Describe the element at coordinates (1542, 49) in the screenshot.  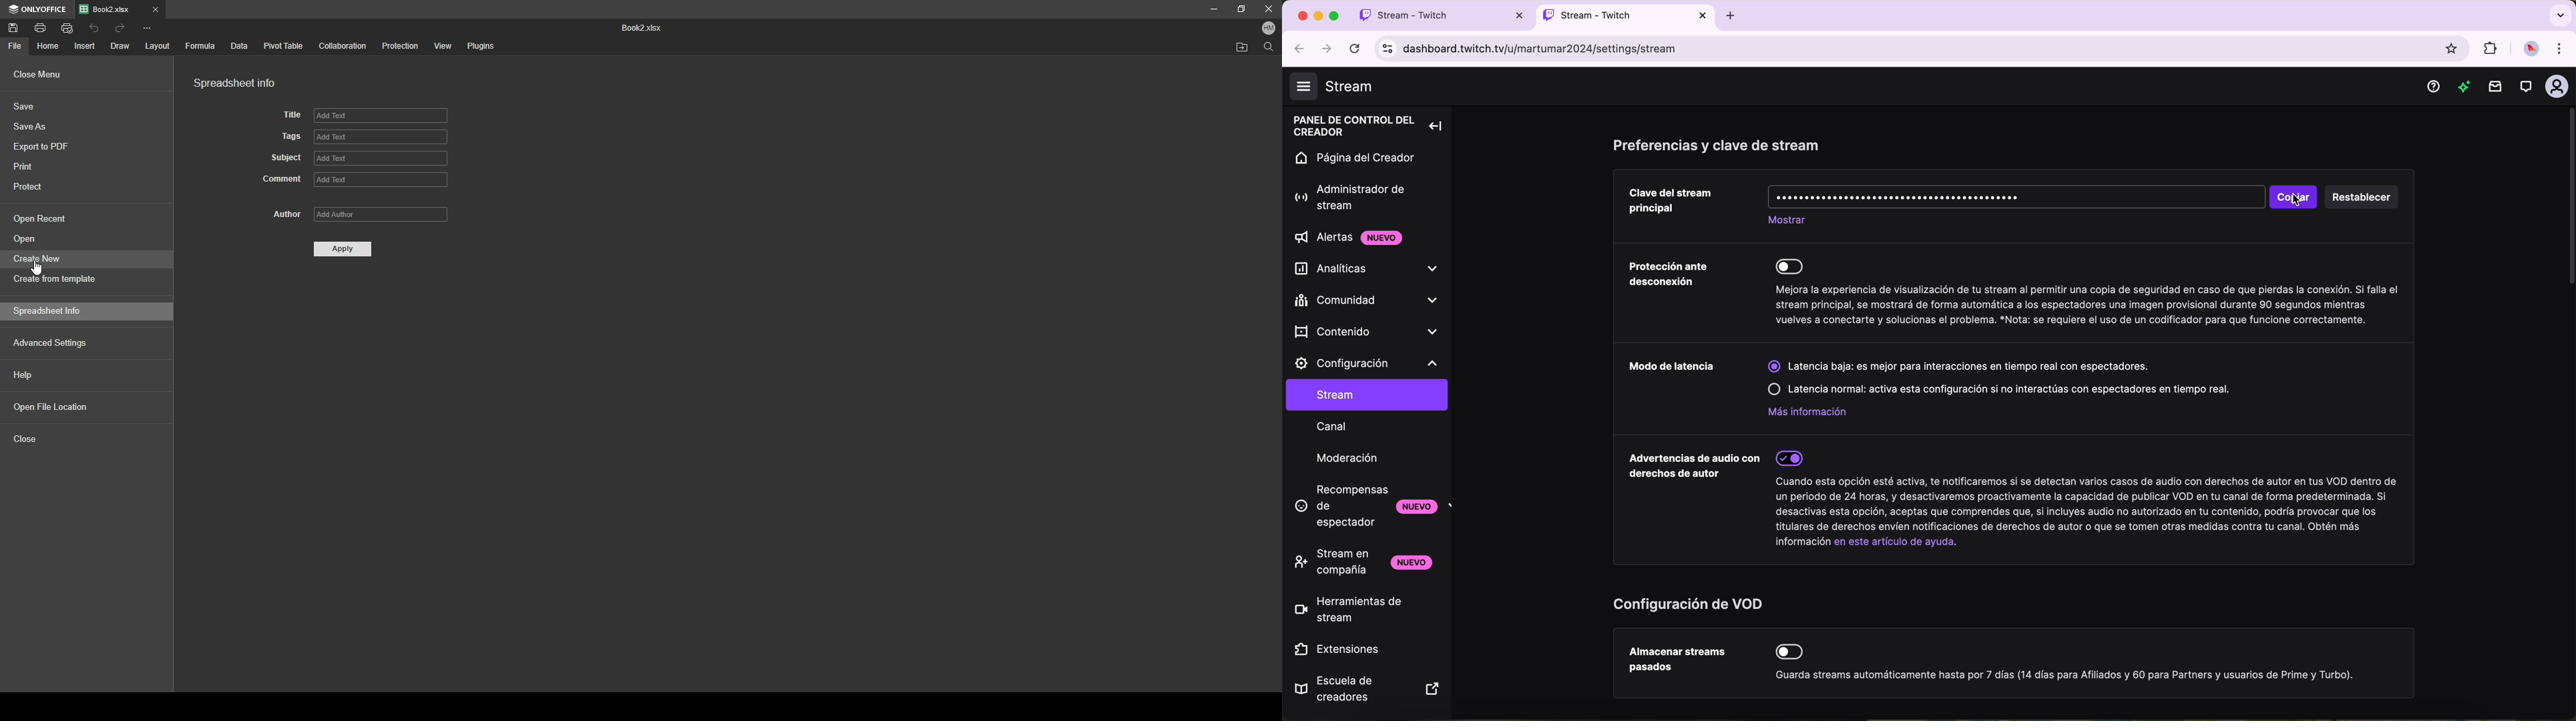
I see `URL` at that location.